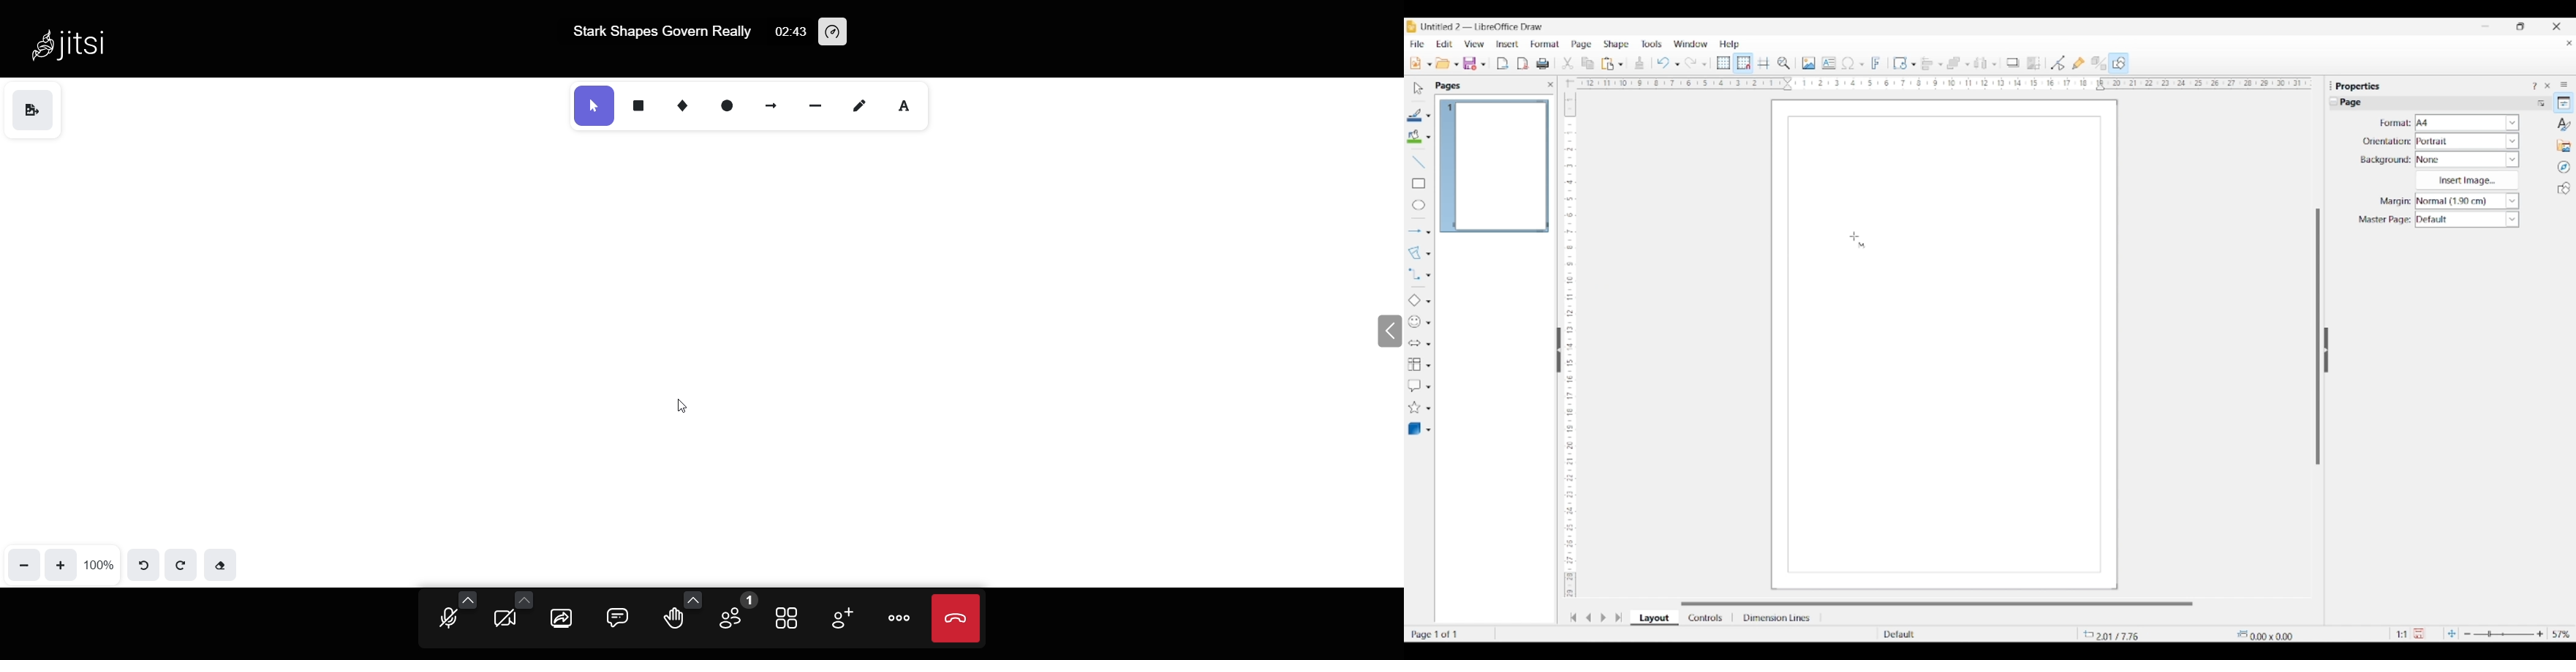 The height and width of the screenshot is (672, 2576). Describe the element at coordinates (2078, 63) in the screenshot. I see `Show gluepoint options` at that location.